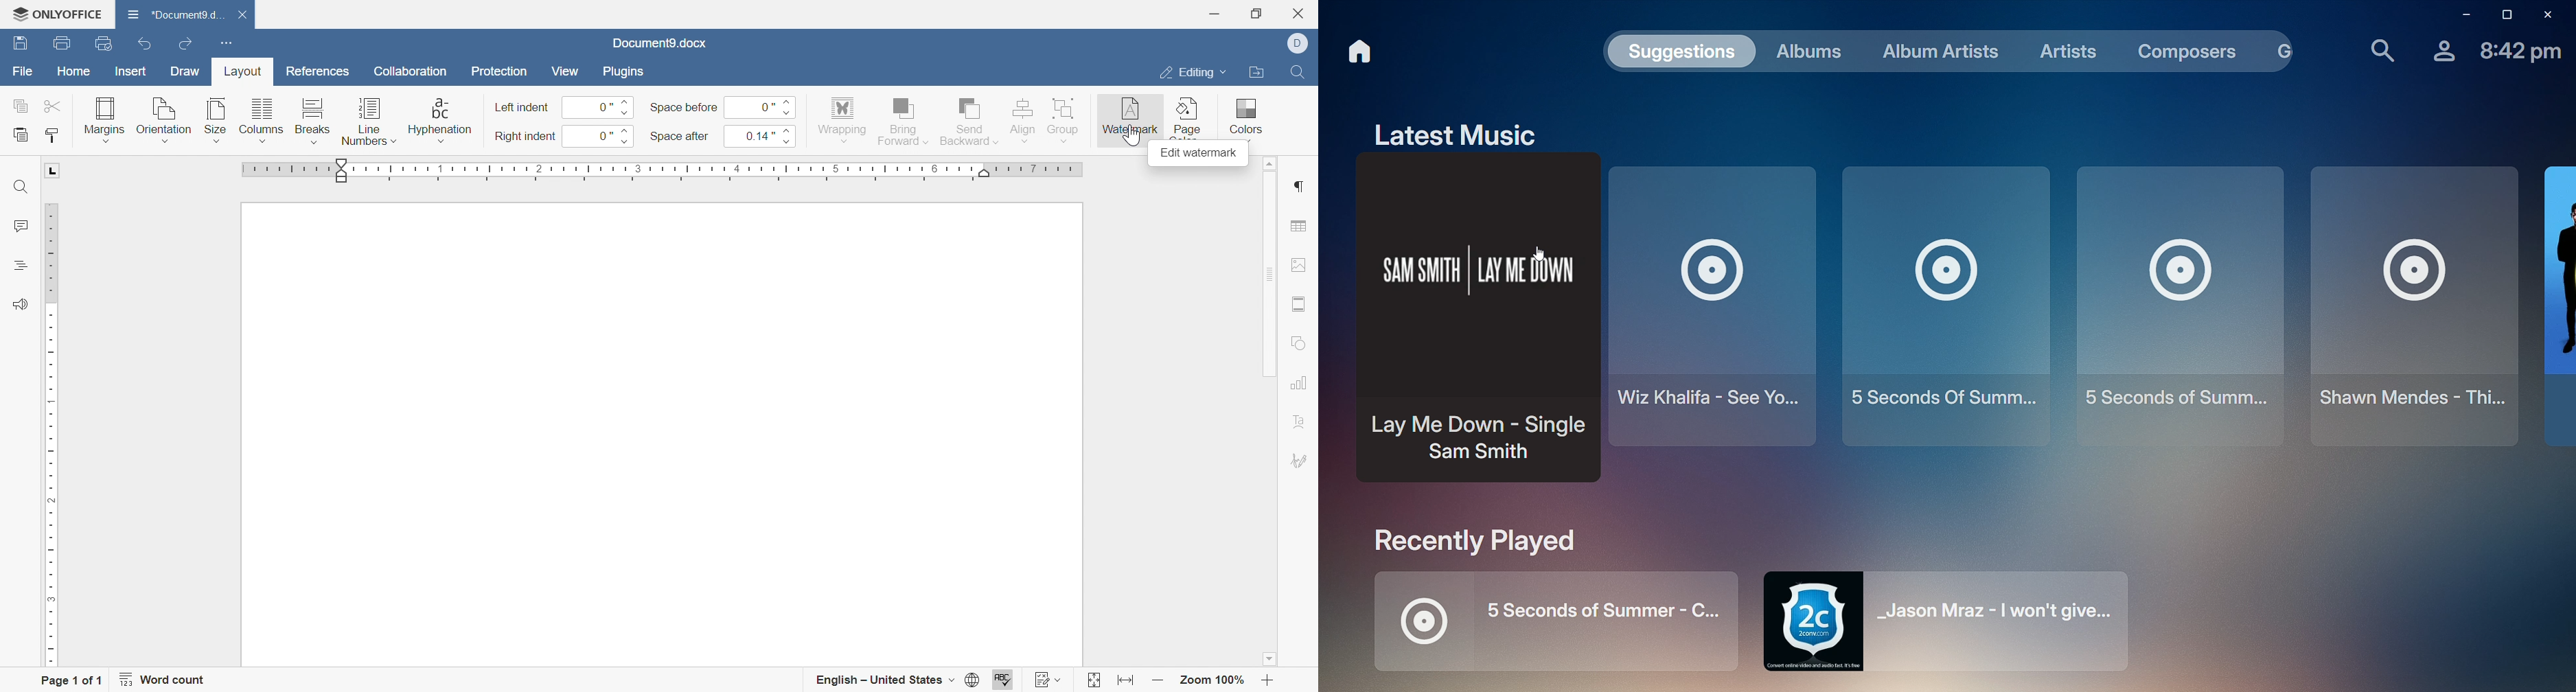  I want to click on quick print, so click(110, 45).